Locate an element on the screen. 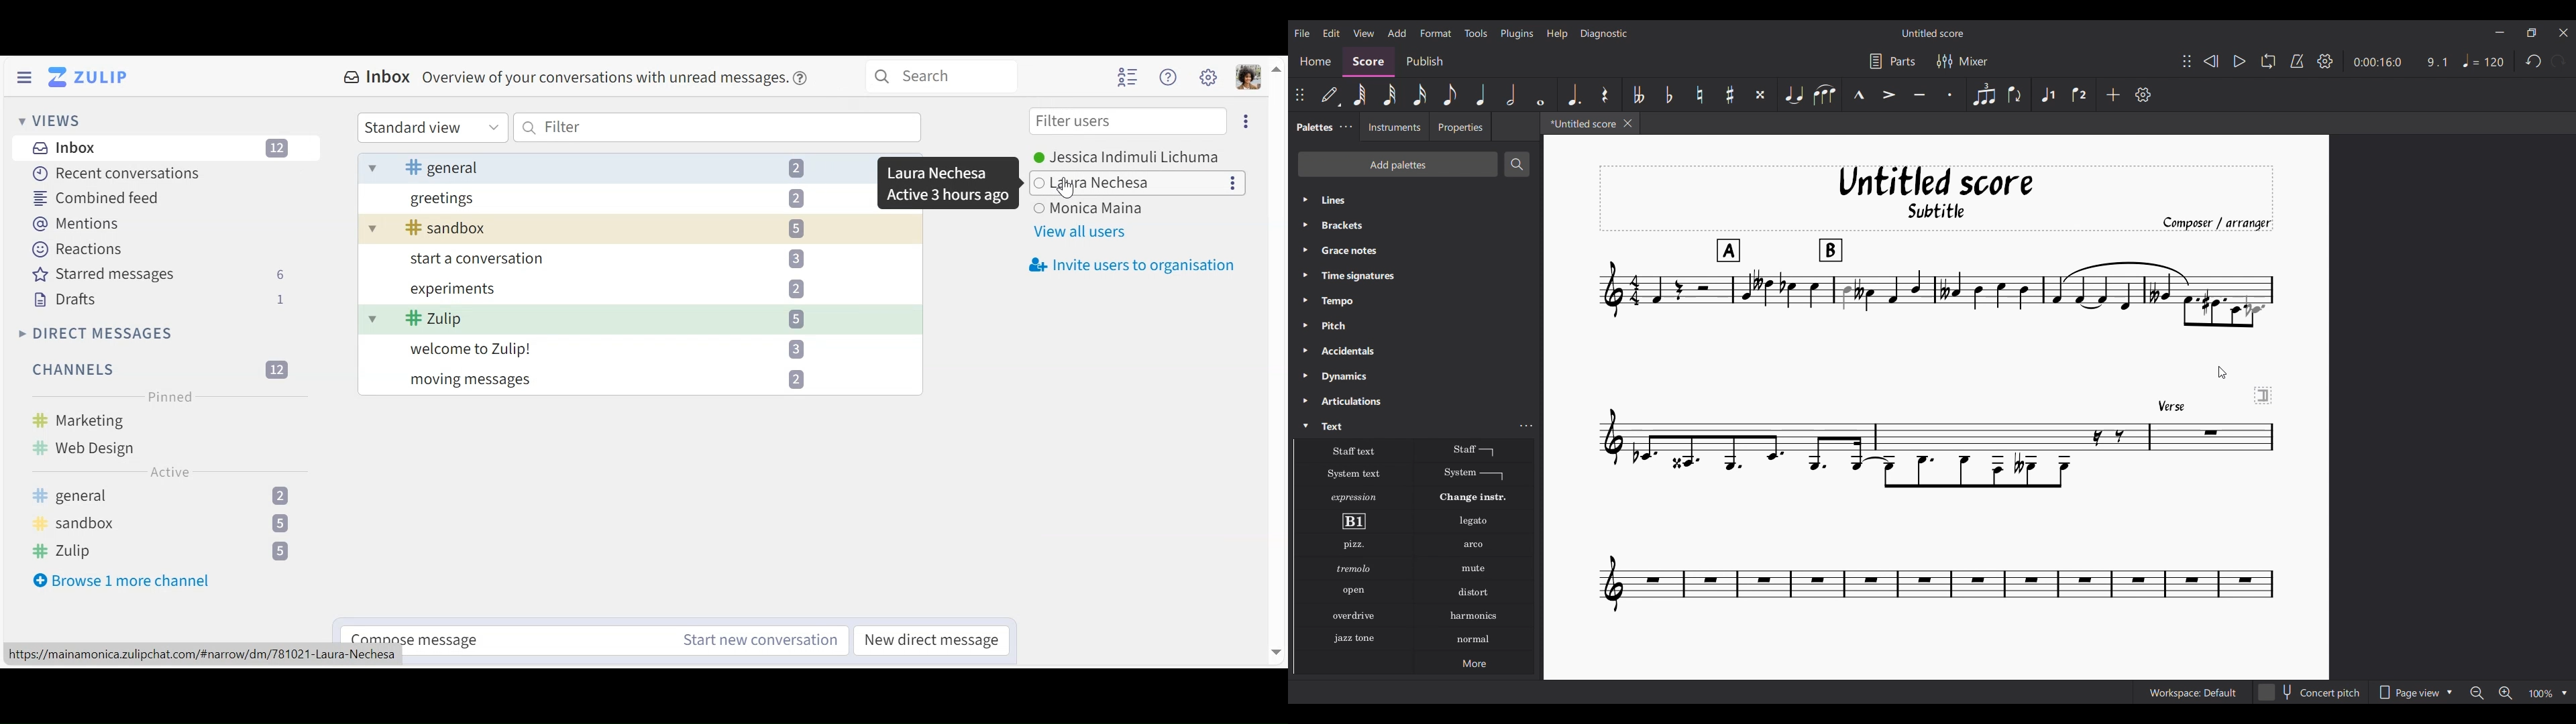 This screenshot has width=2576, height=728. Staccato is located at coordinates (1950, 95).